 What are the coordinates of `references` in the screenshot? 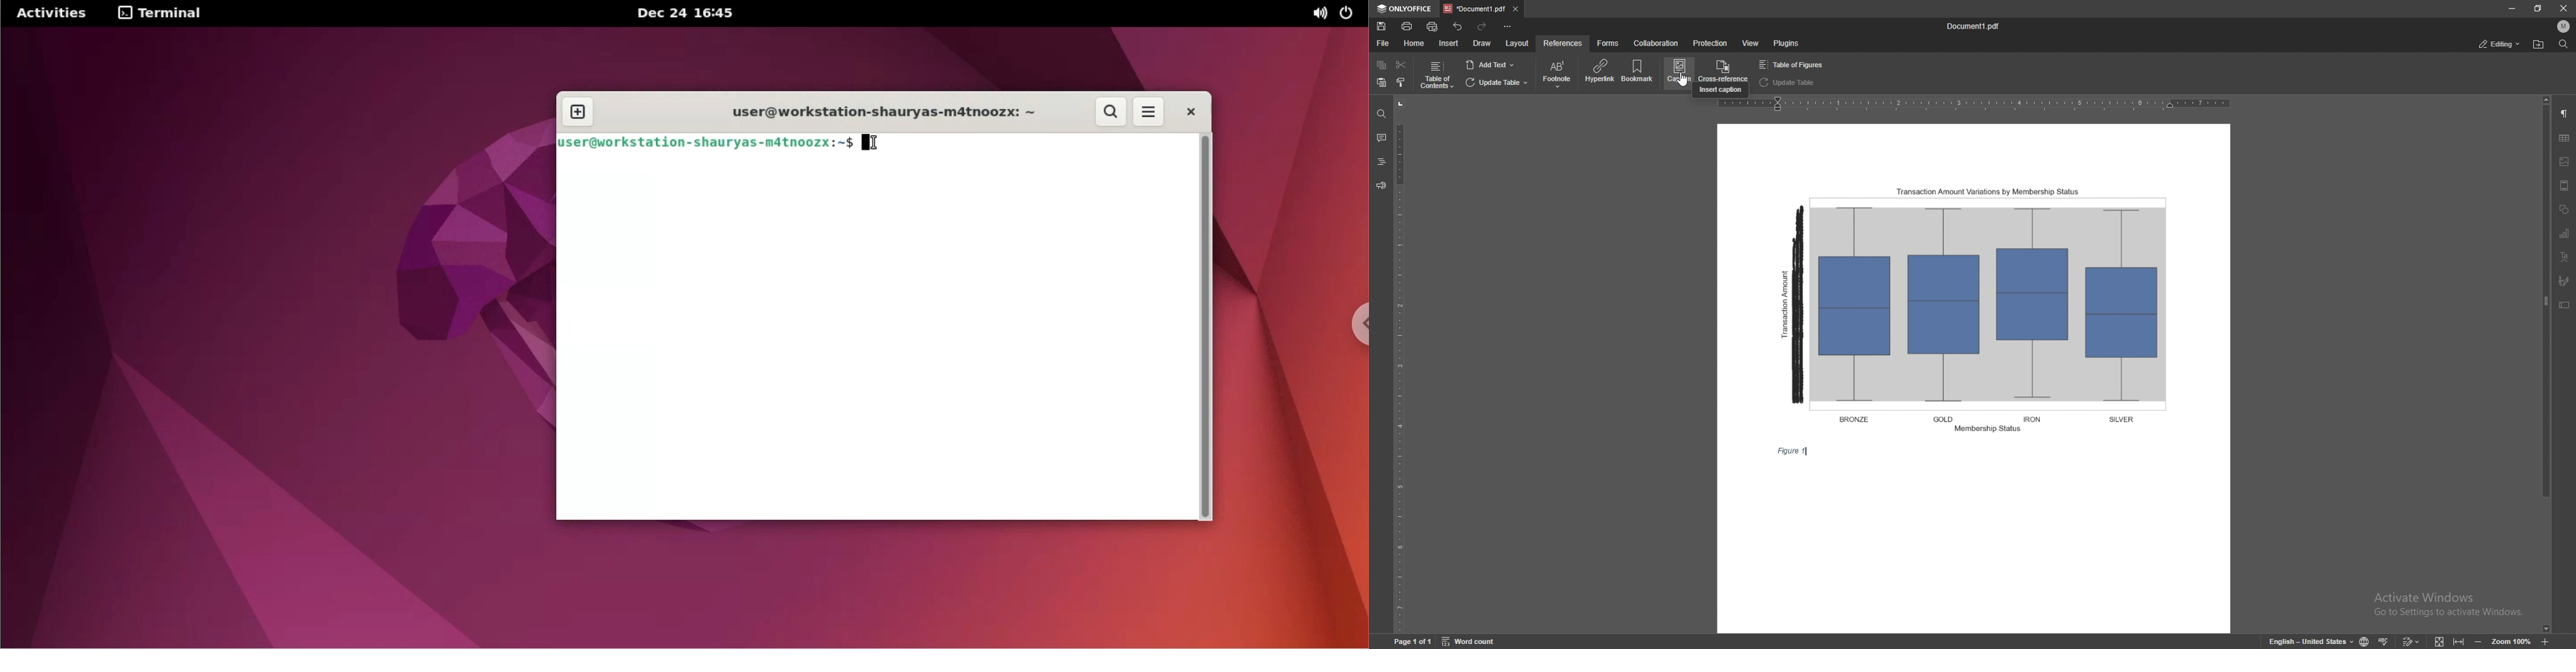 It's located at (1563, 43).